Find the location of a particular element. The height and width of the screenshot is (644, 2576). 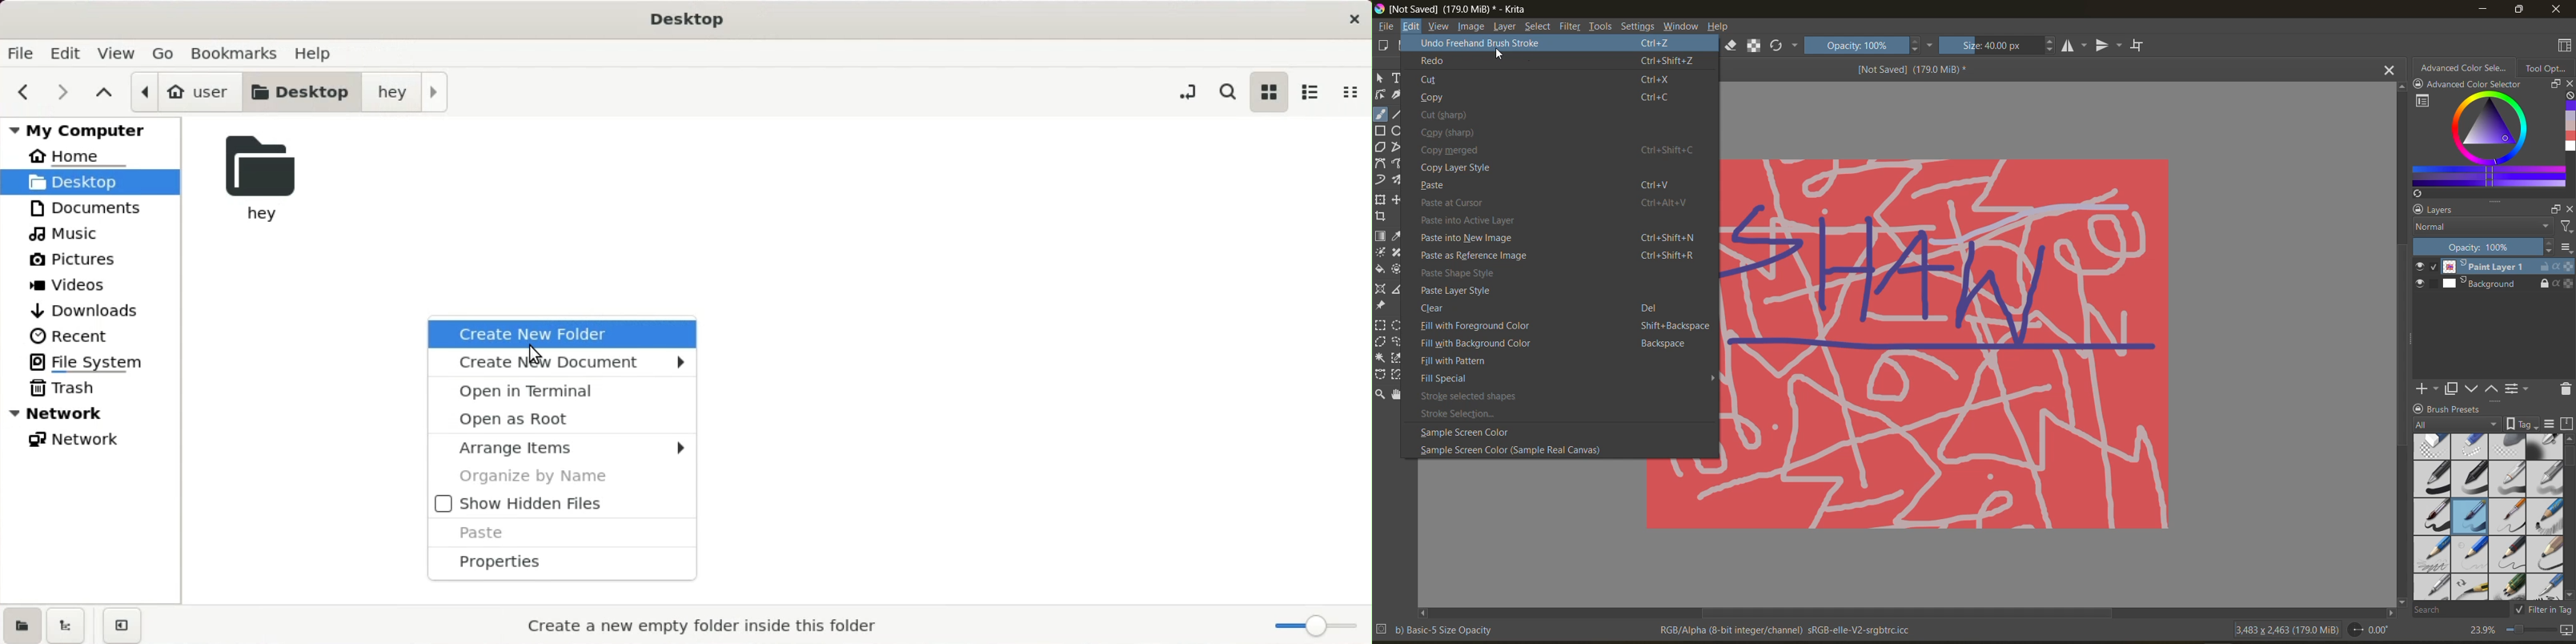

brush presets is located at coordinates (2486, 518).